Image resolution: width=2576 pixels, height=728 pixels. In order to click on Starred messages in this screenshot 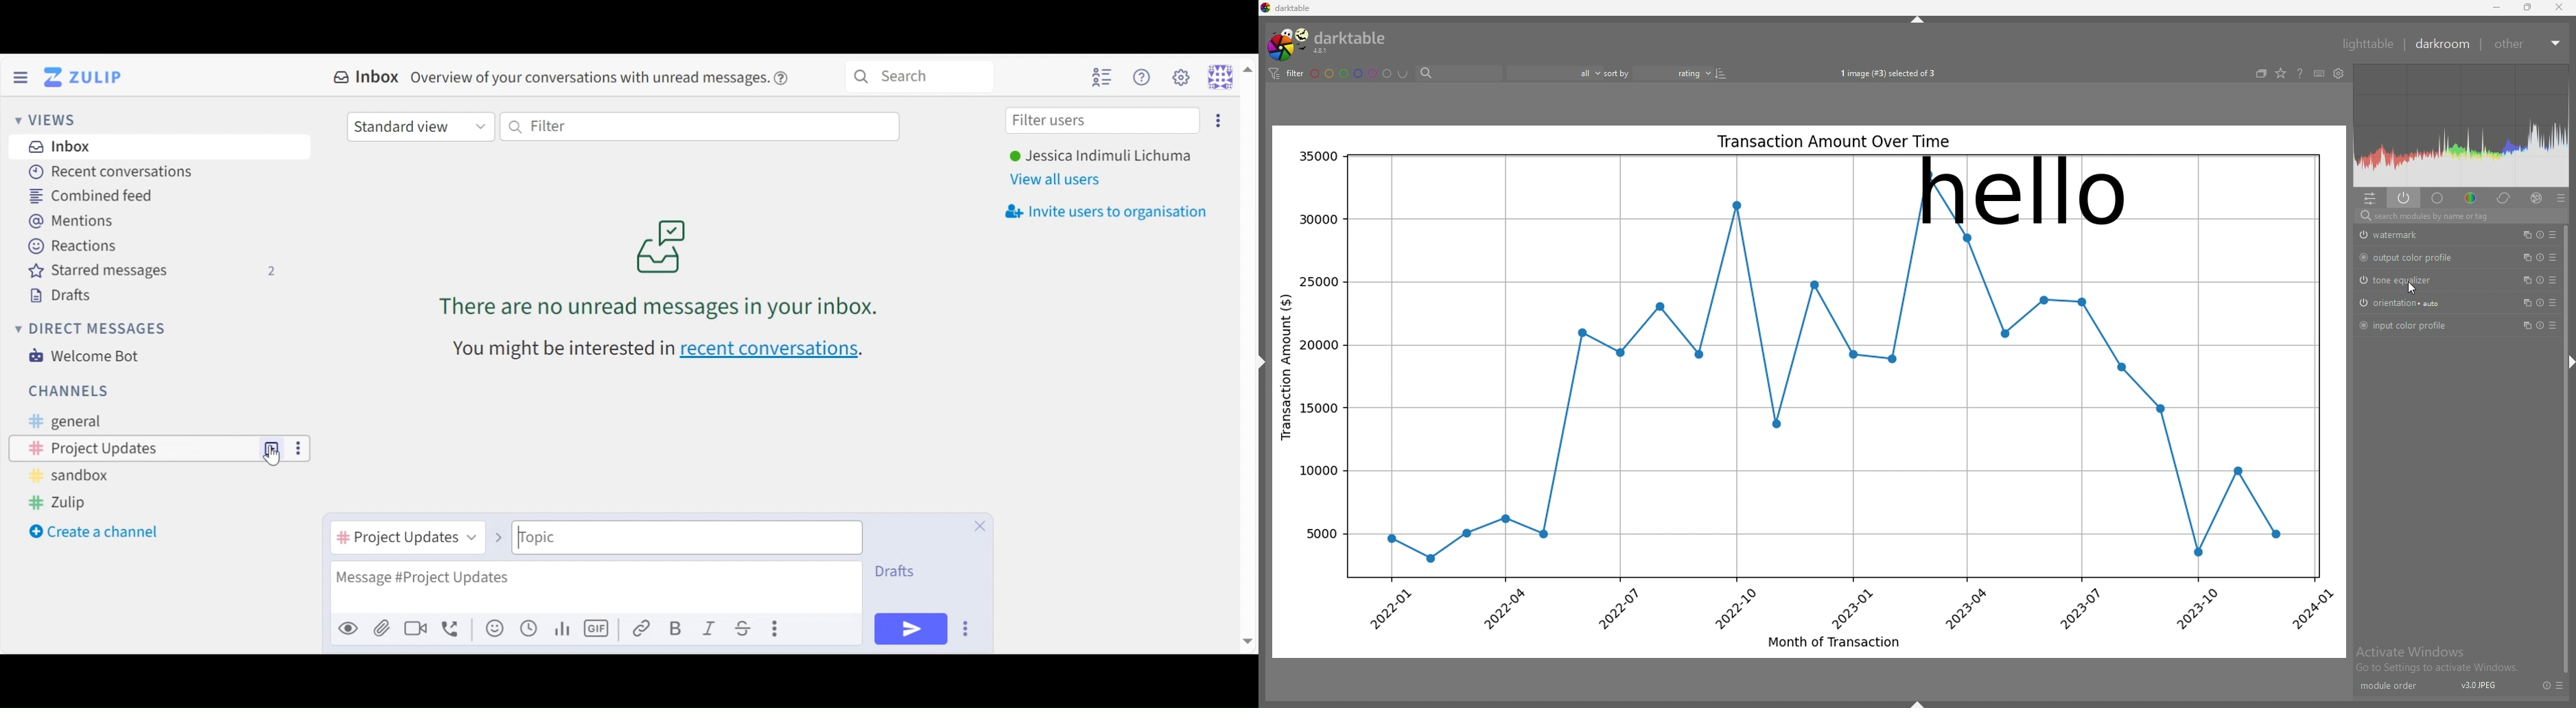, I will do `click(152, 271)`.